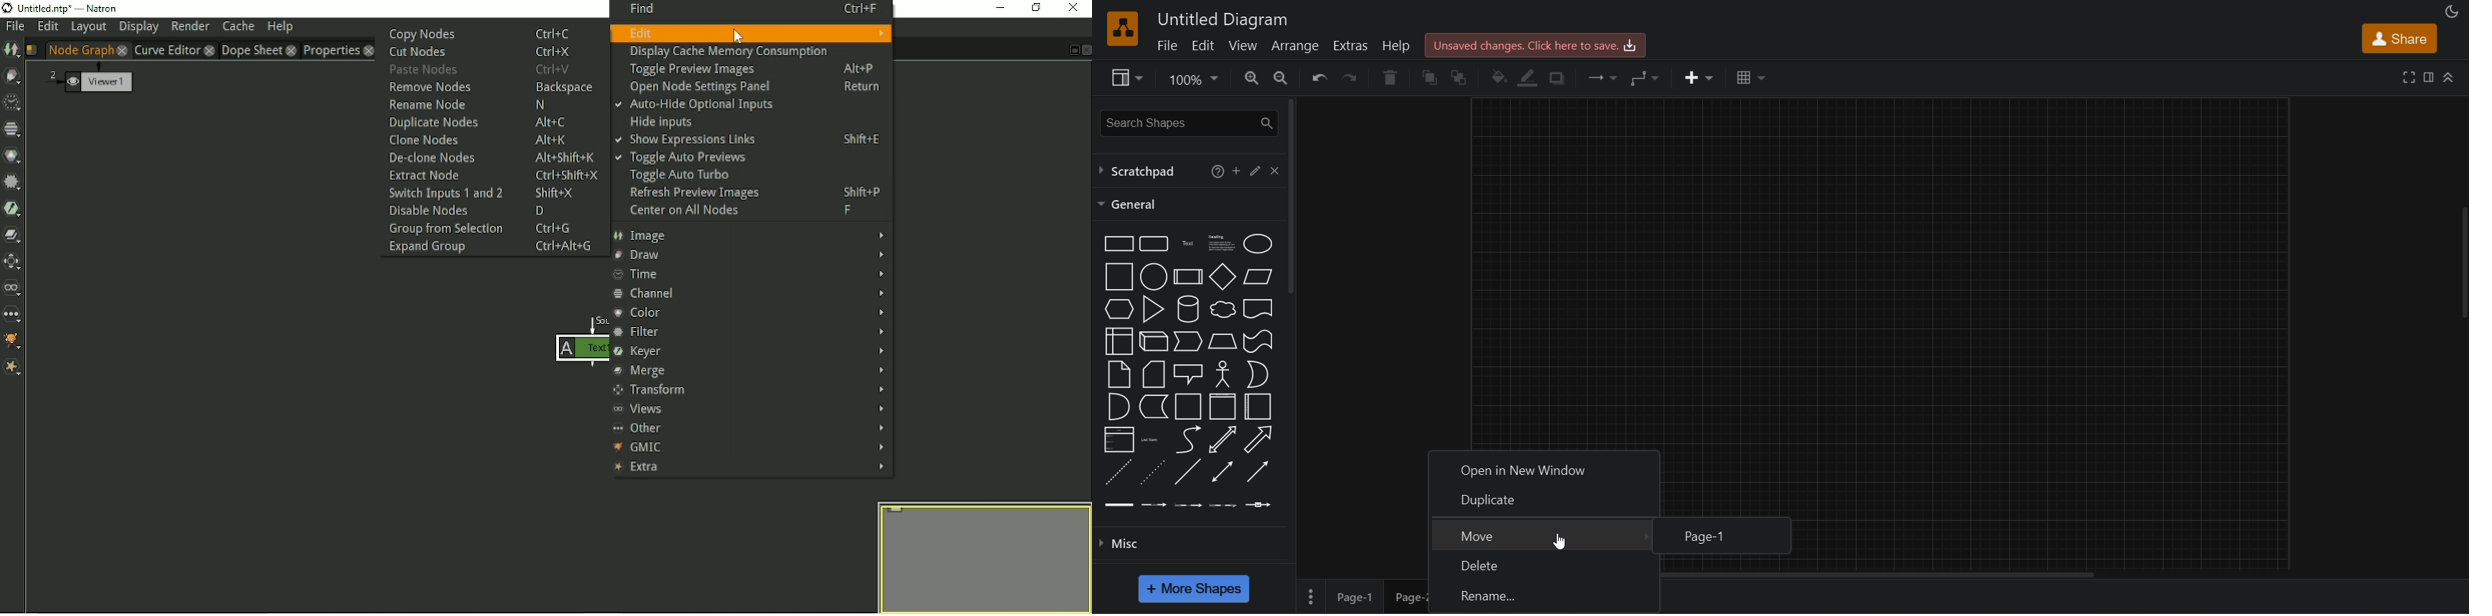 The height and width of the screenshot is (616, 2492). What do you see at coordinates (1252, 77) in the screenshot?
I see `zoom in` at bounding box center [1252, 77].